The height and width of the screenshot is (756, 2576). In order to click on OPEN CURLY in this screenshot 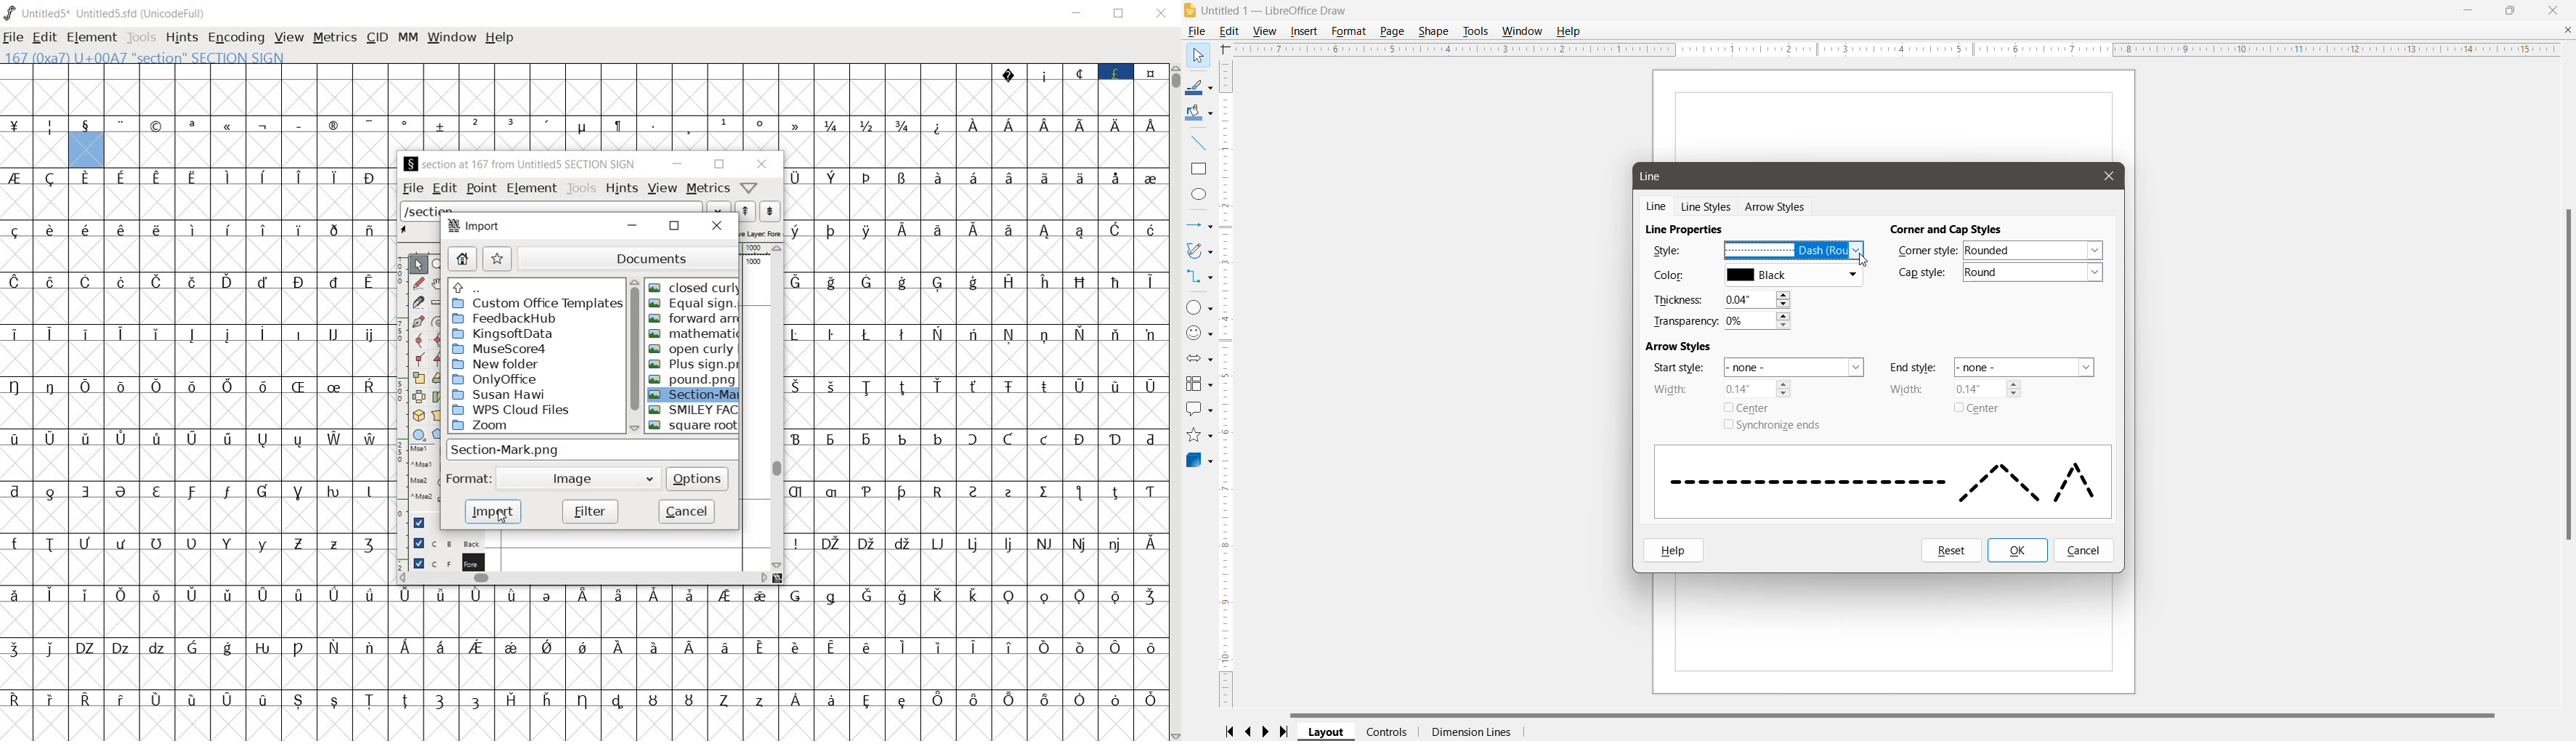, I will do `click(693, 350)`.